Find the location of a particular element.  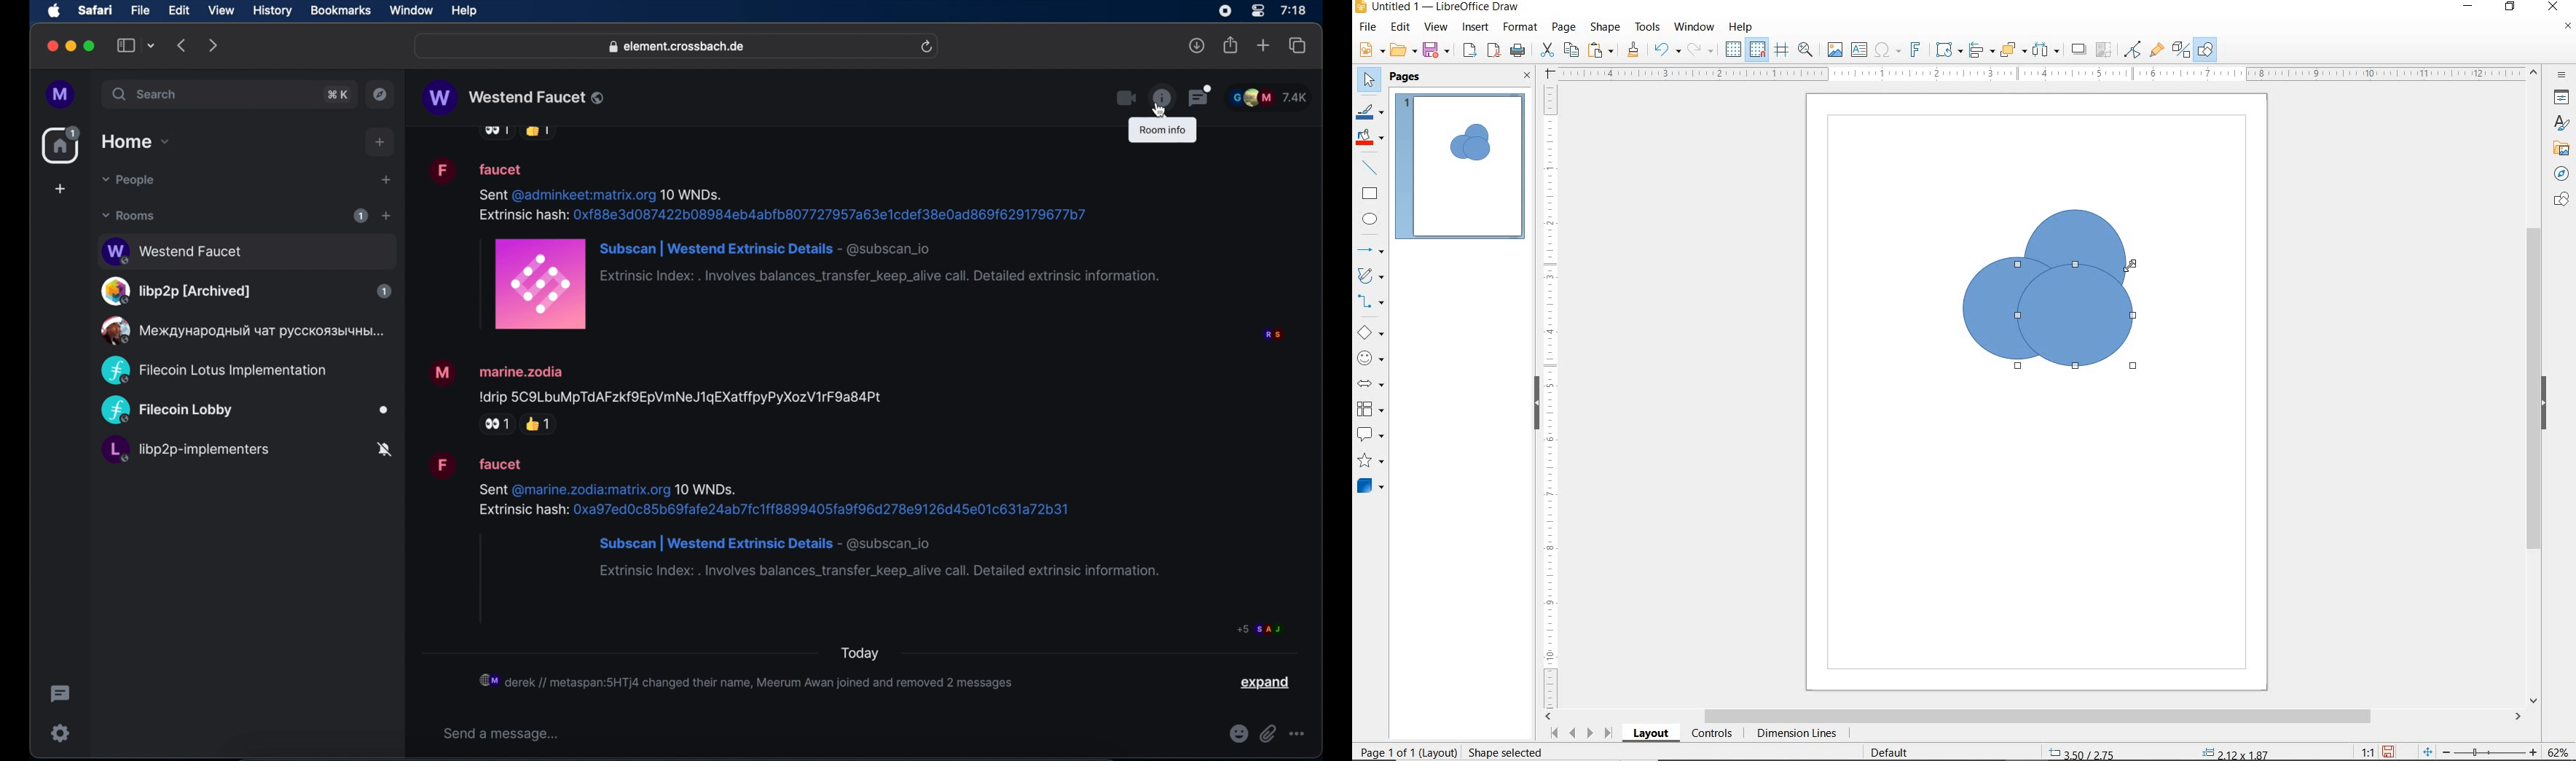

ARRANGE is located at coordinates (2013, 50).